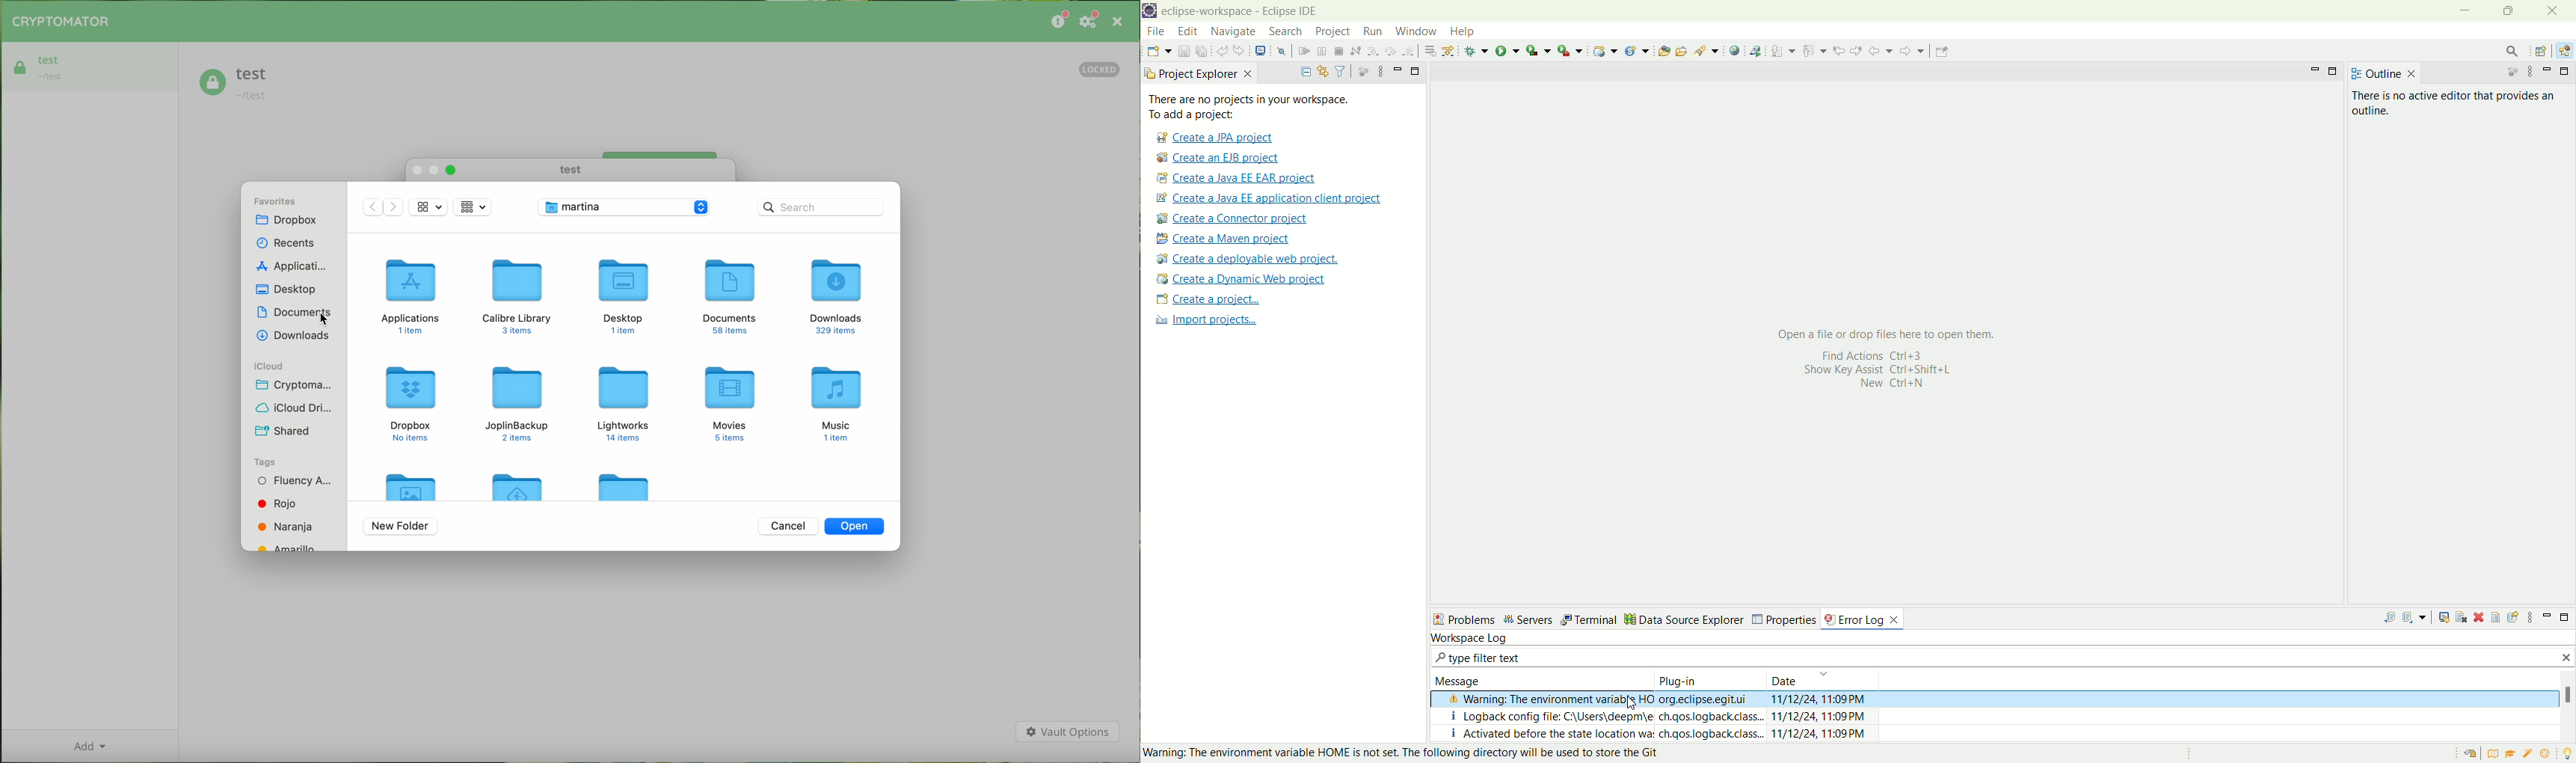 The width and height of the screenshot is (2576, 784). I want to click on locked, so click(1100, 70).